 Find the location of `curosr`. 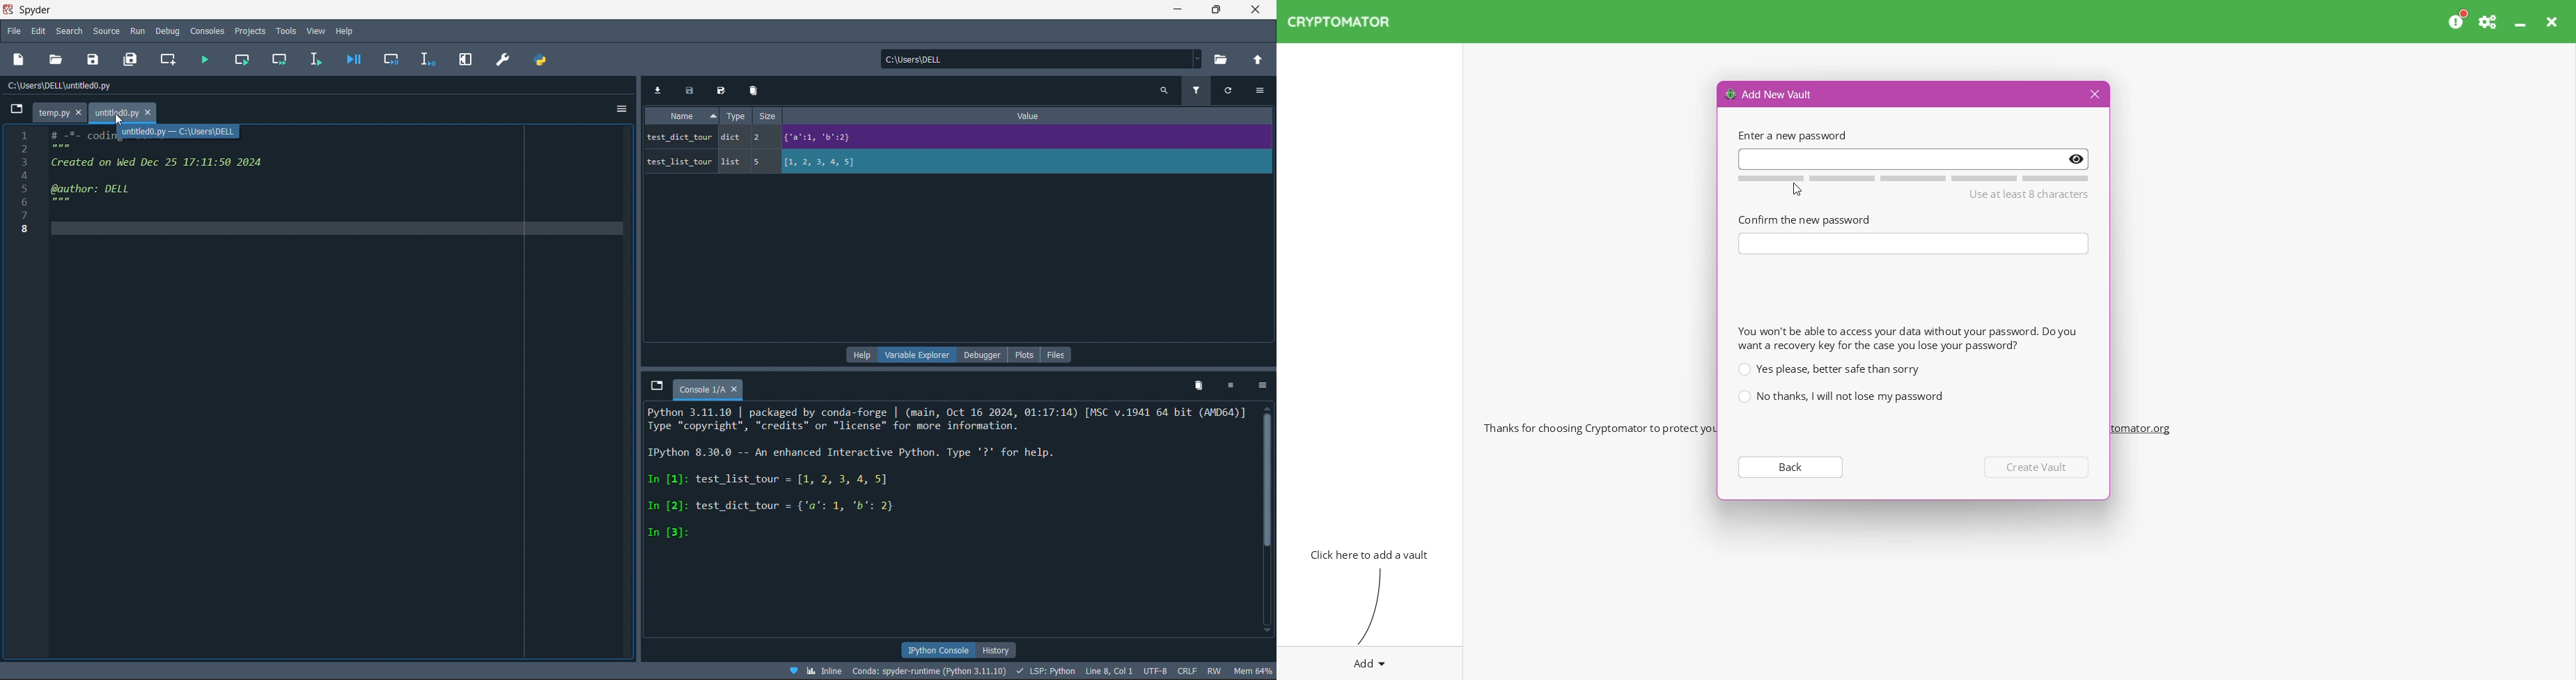

curosr is located at coordinates (120, 120).